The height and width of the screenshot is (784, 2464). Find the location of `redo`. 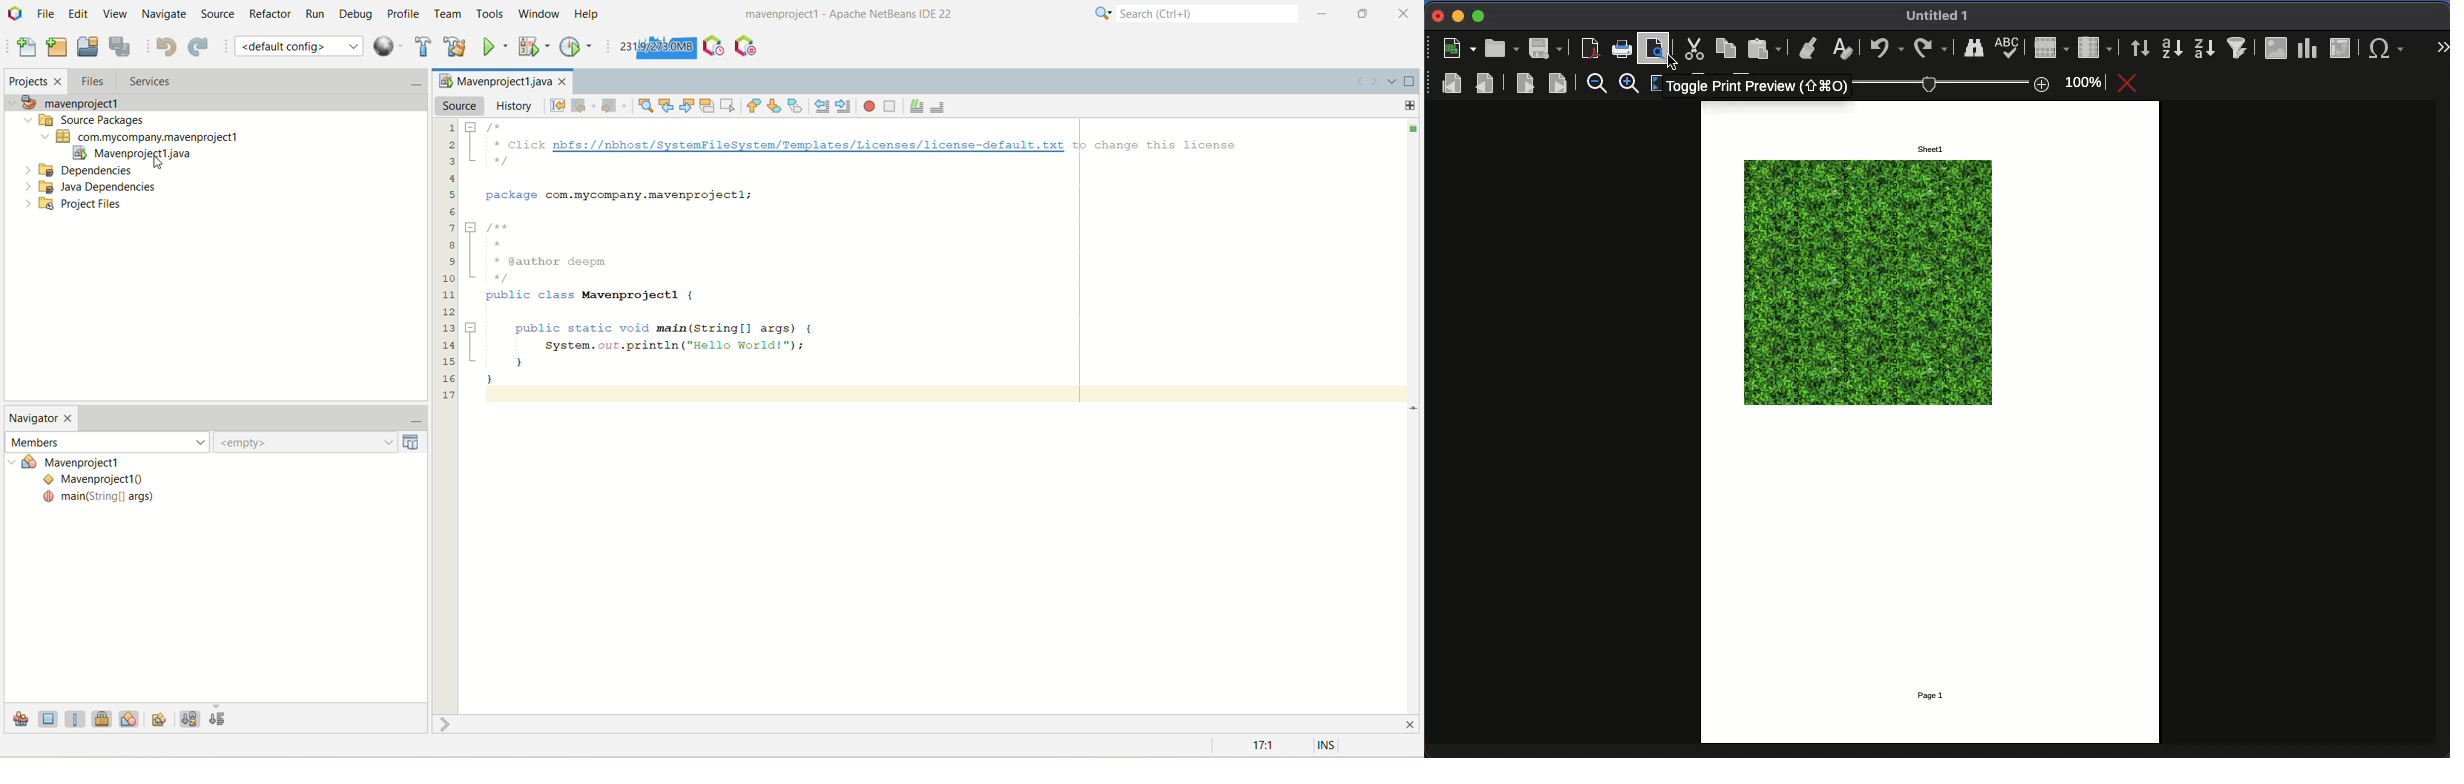

redo is located at coordinates (1930, 46).